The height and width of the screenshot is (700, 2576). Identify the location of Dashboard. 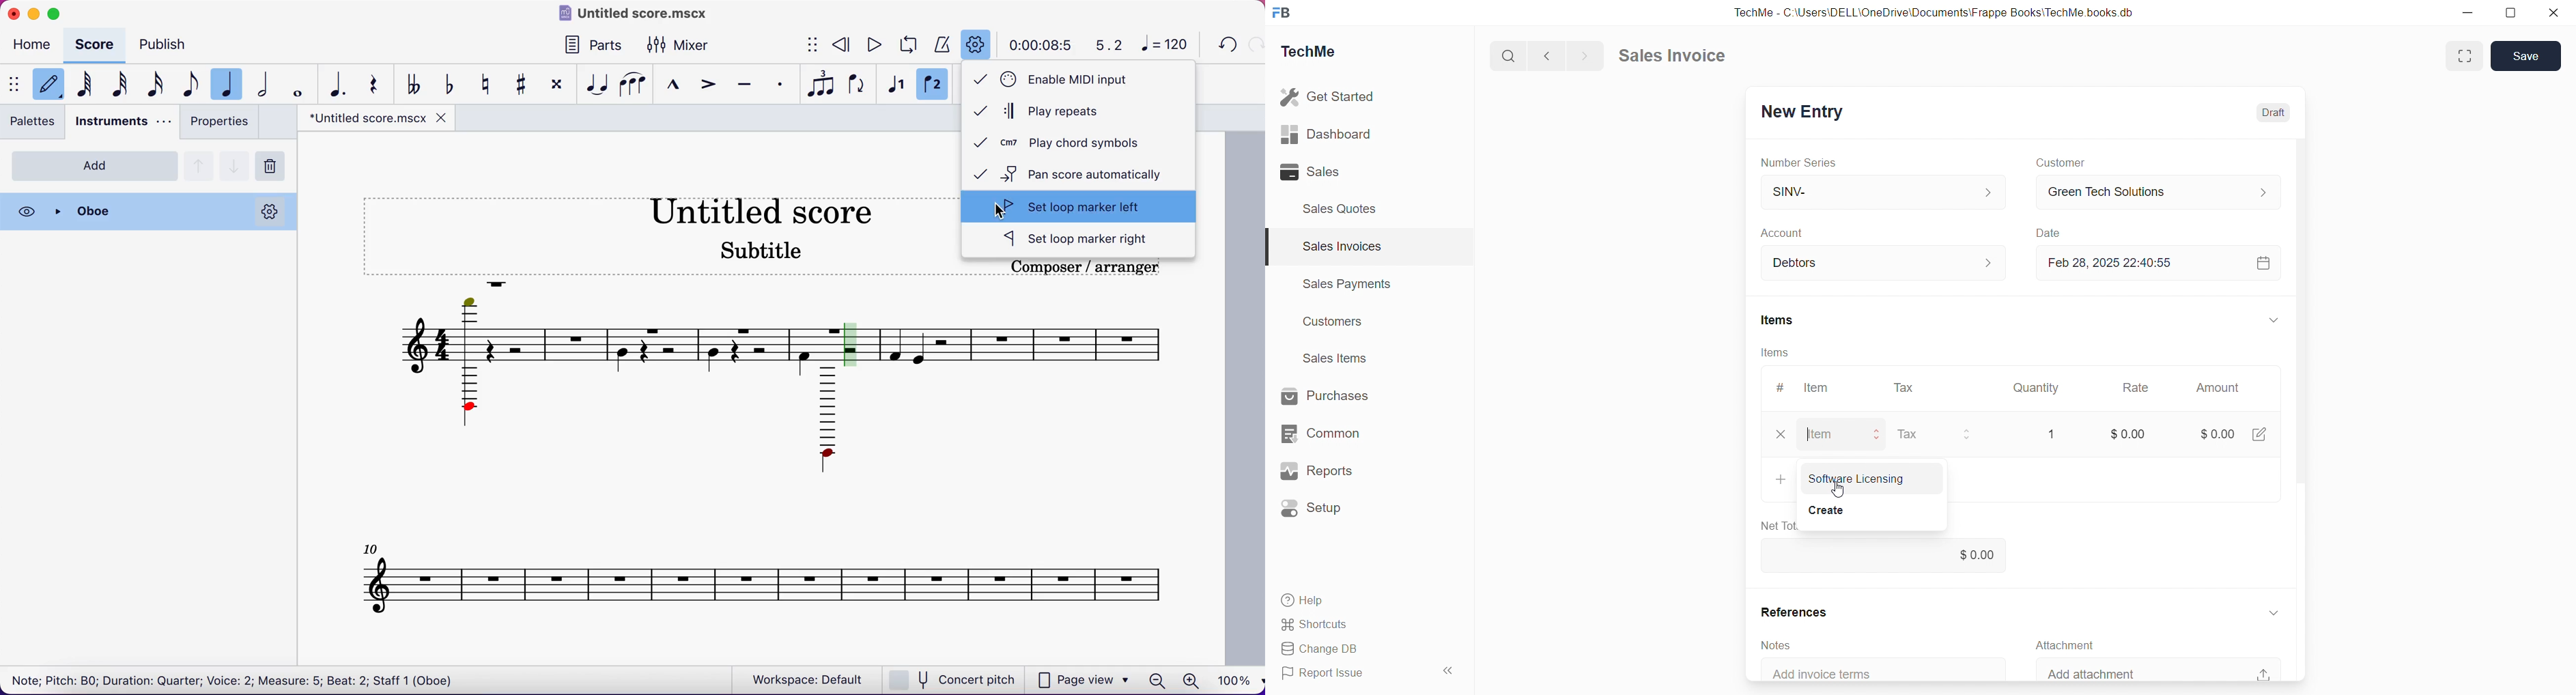
(1326, 134).